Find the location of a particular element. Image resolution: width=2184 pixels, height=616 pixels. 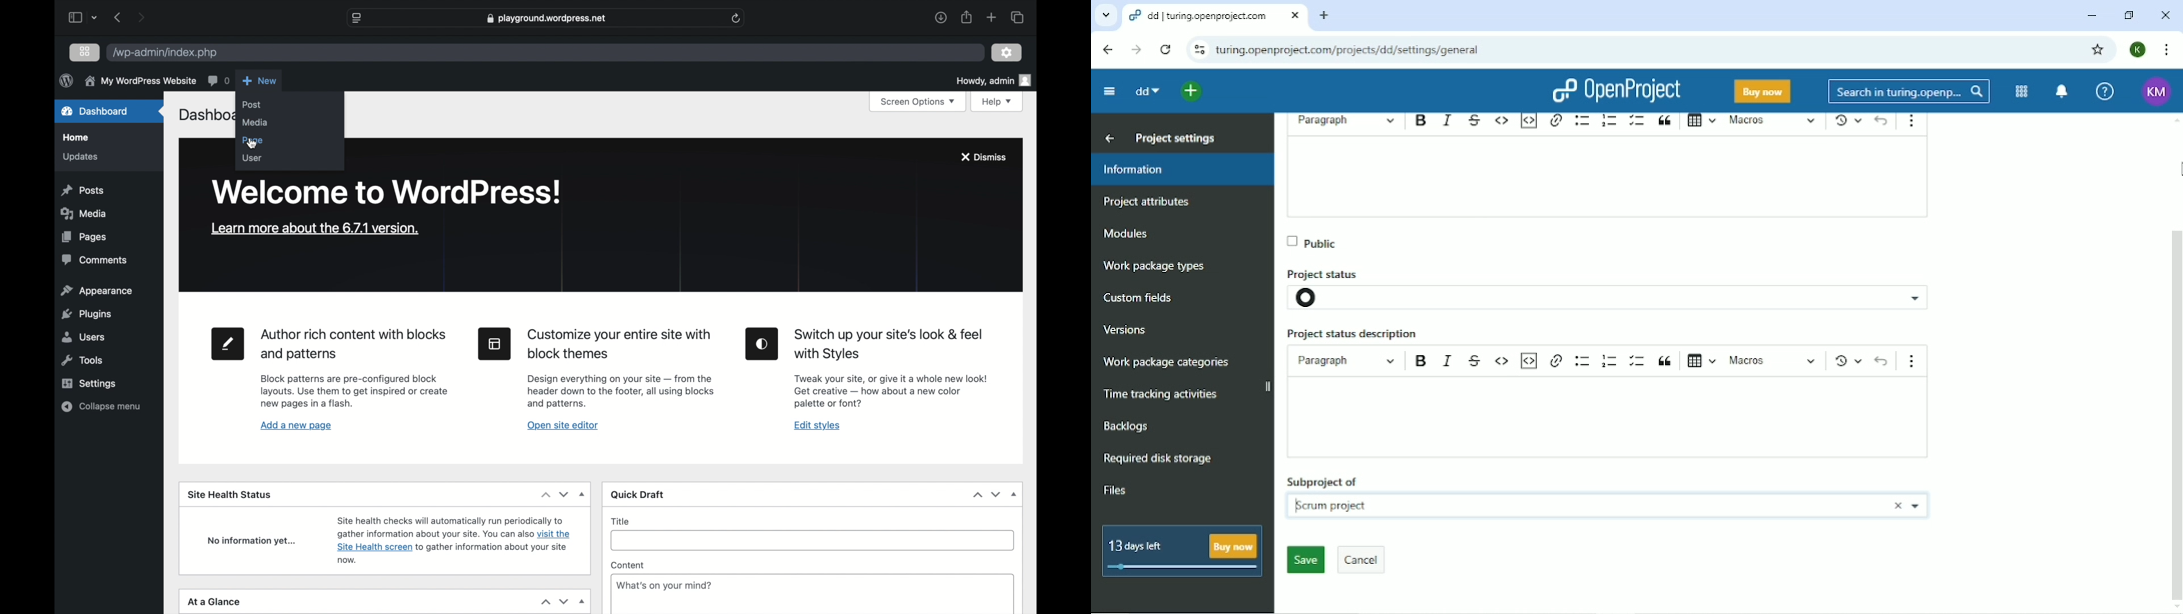

Macros is located at coordinates (1773, 361).